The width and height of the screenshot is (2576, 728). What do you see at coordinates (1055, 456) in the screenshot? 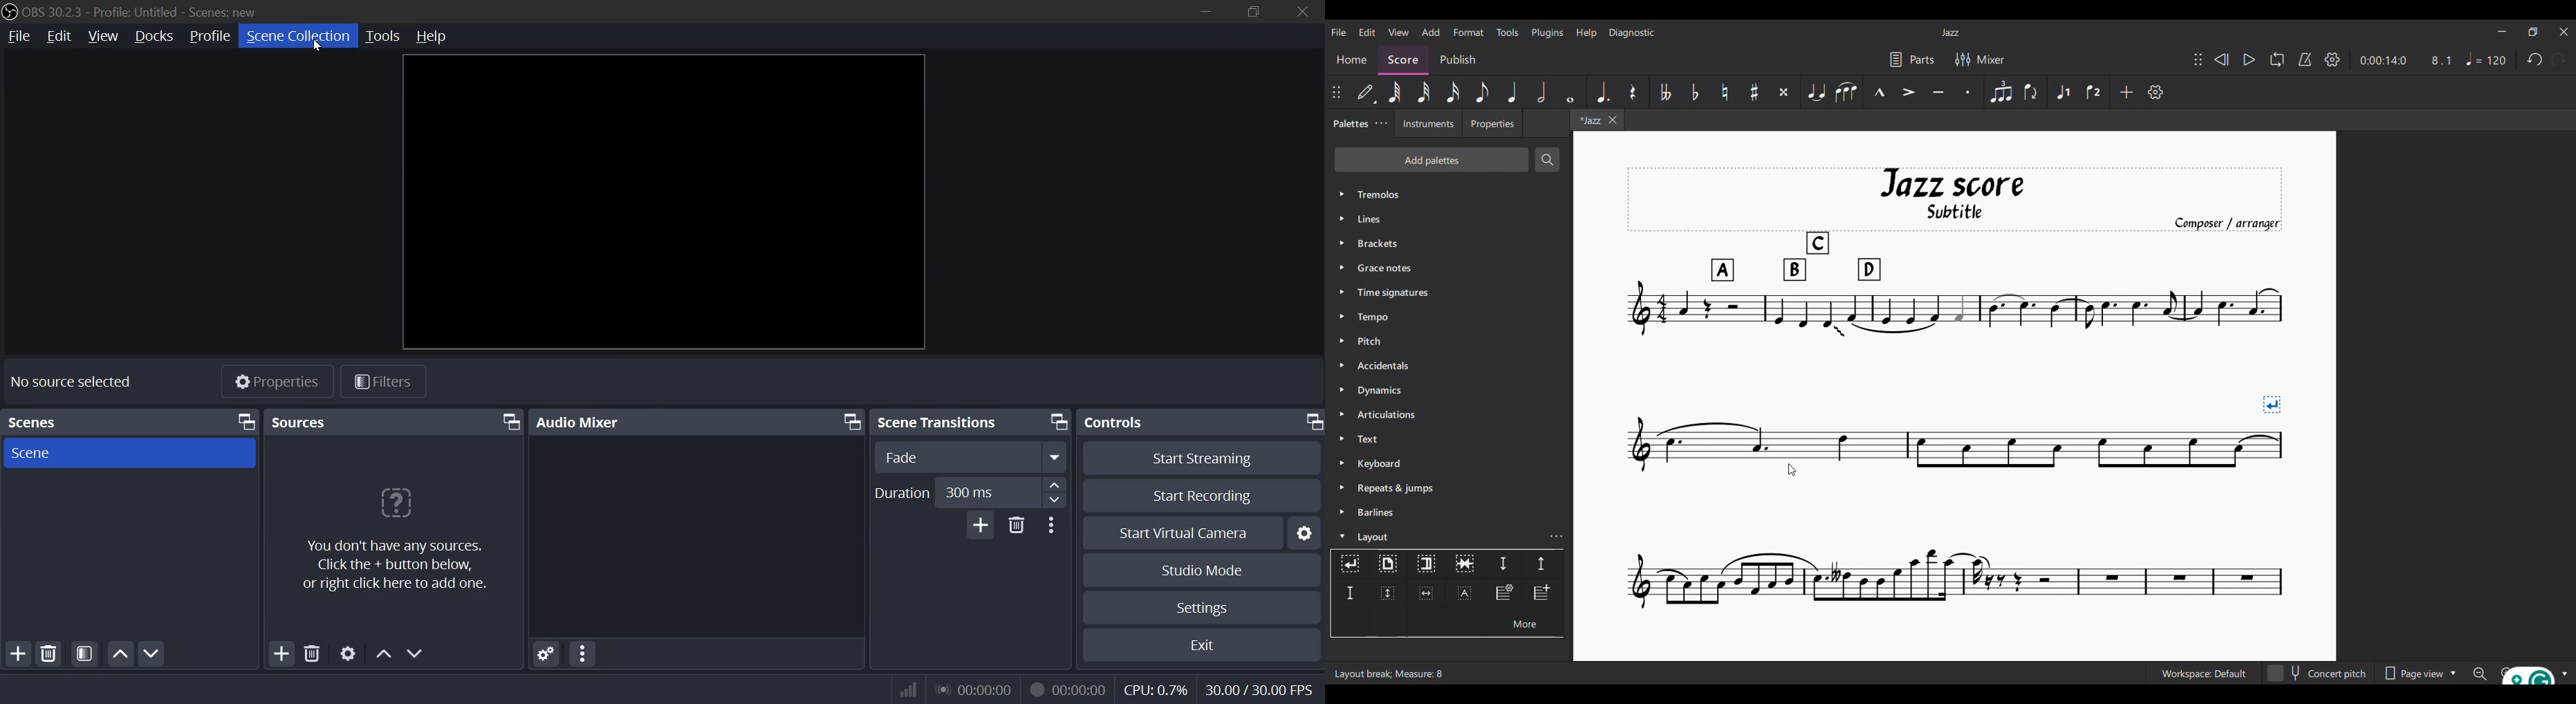
I see `expand` at bounding box center [1055, 456].